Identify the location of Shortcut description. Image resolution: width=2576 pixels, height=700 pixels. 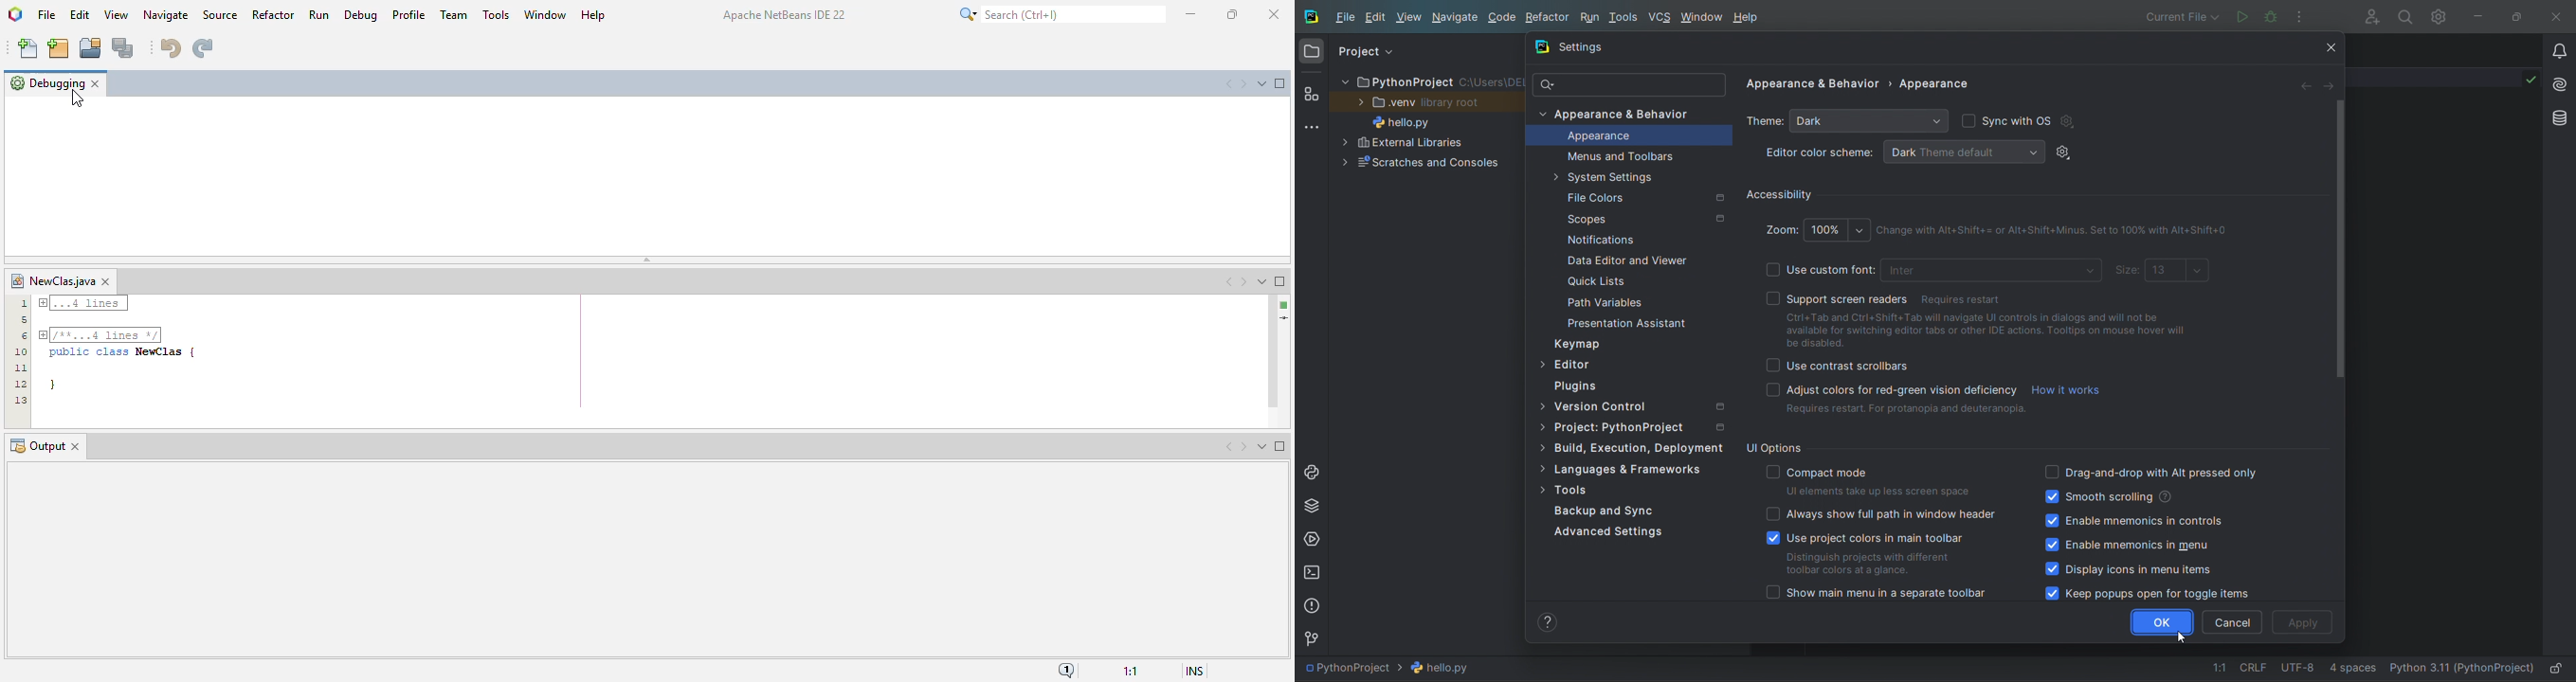
(2052, 230).